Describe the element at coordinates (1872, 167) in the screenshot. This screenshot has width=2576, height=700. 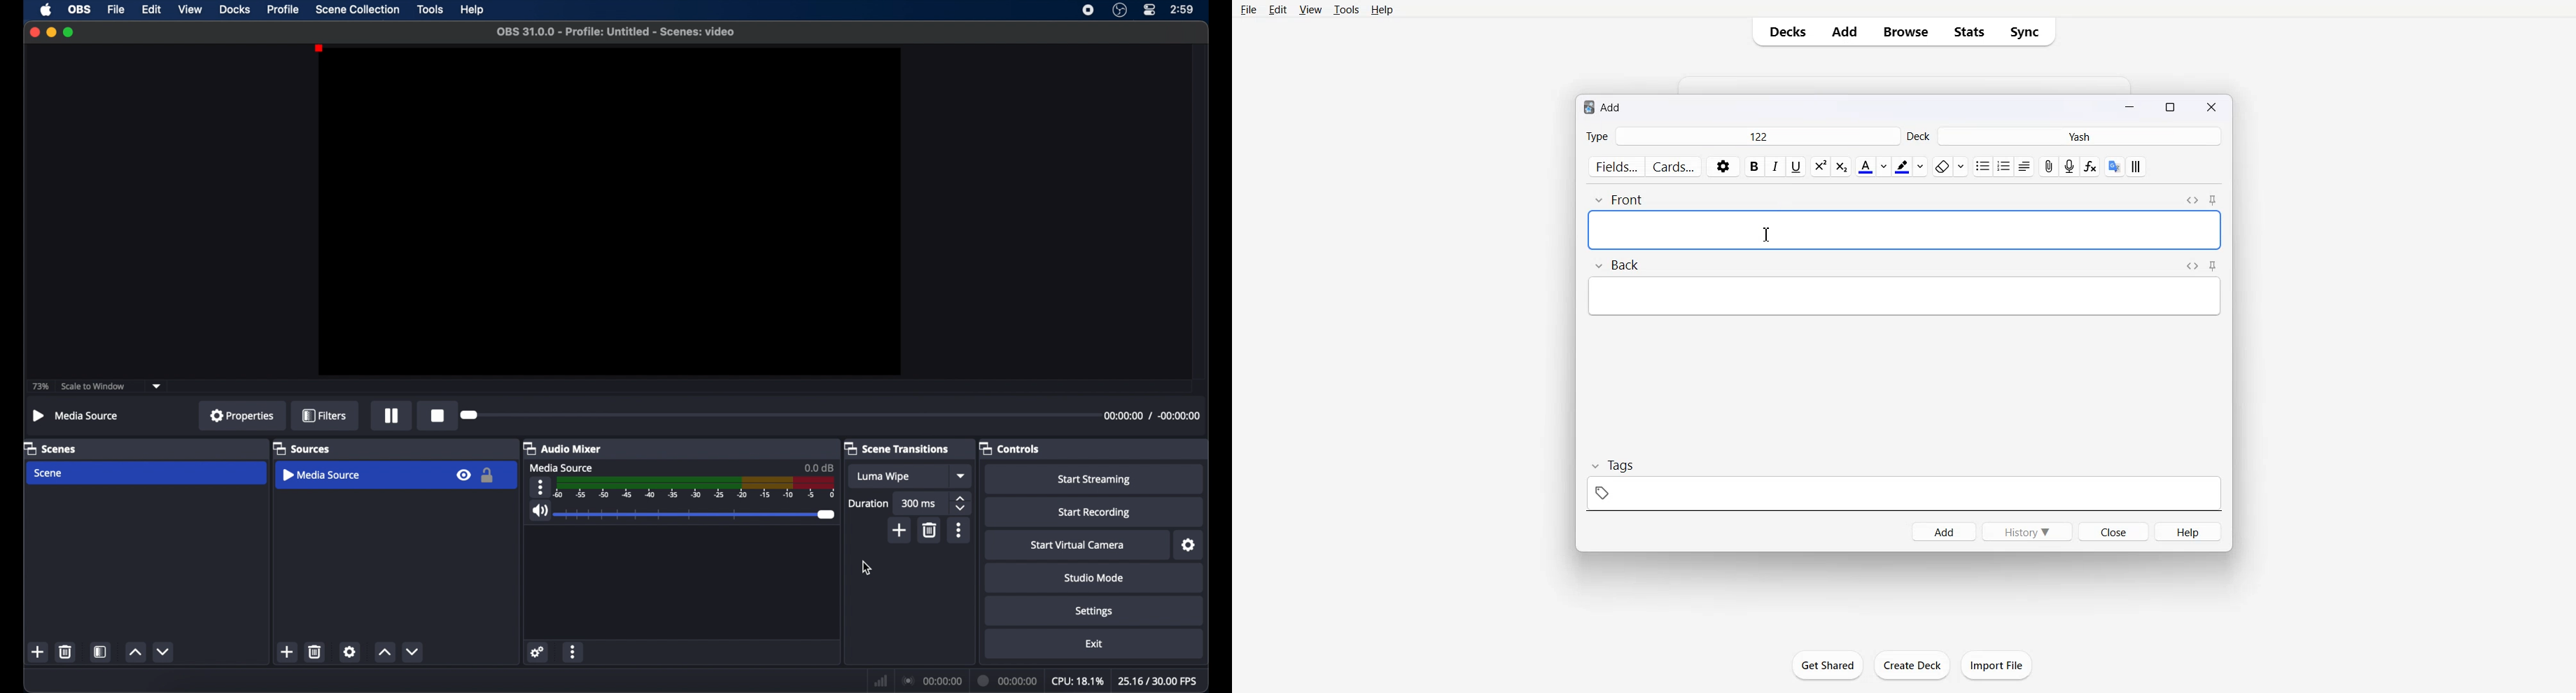
I see `Text color` at that location.